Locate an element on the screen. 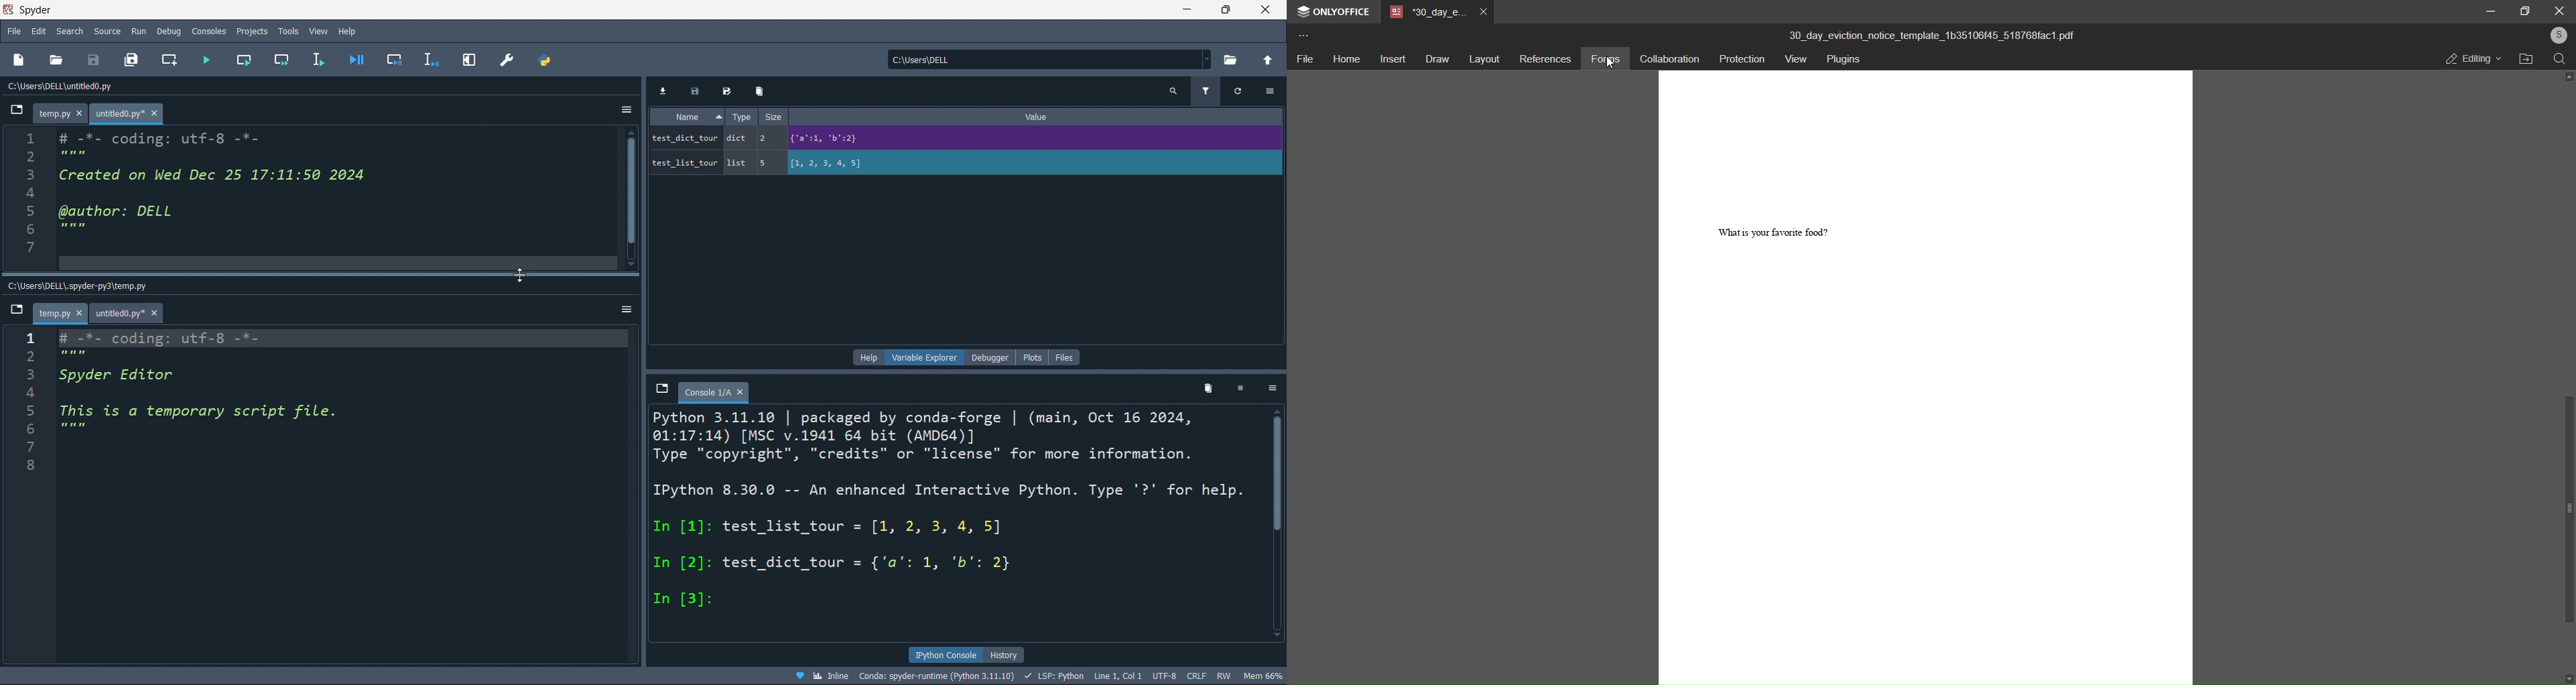 This screenshot has width=2576, height=700. SAVE is located at coordinates (96, 59).